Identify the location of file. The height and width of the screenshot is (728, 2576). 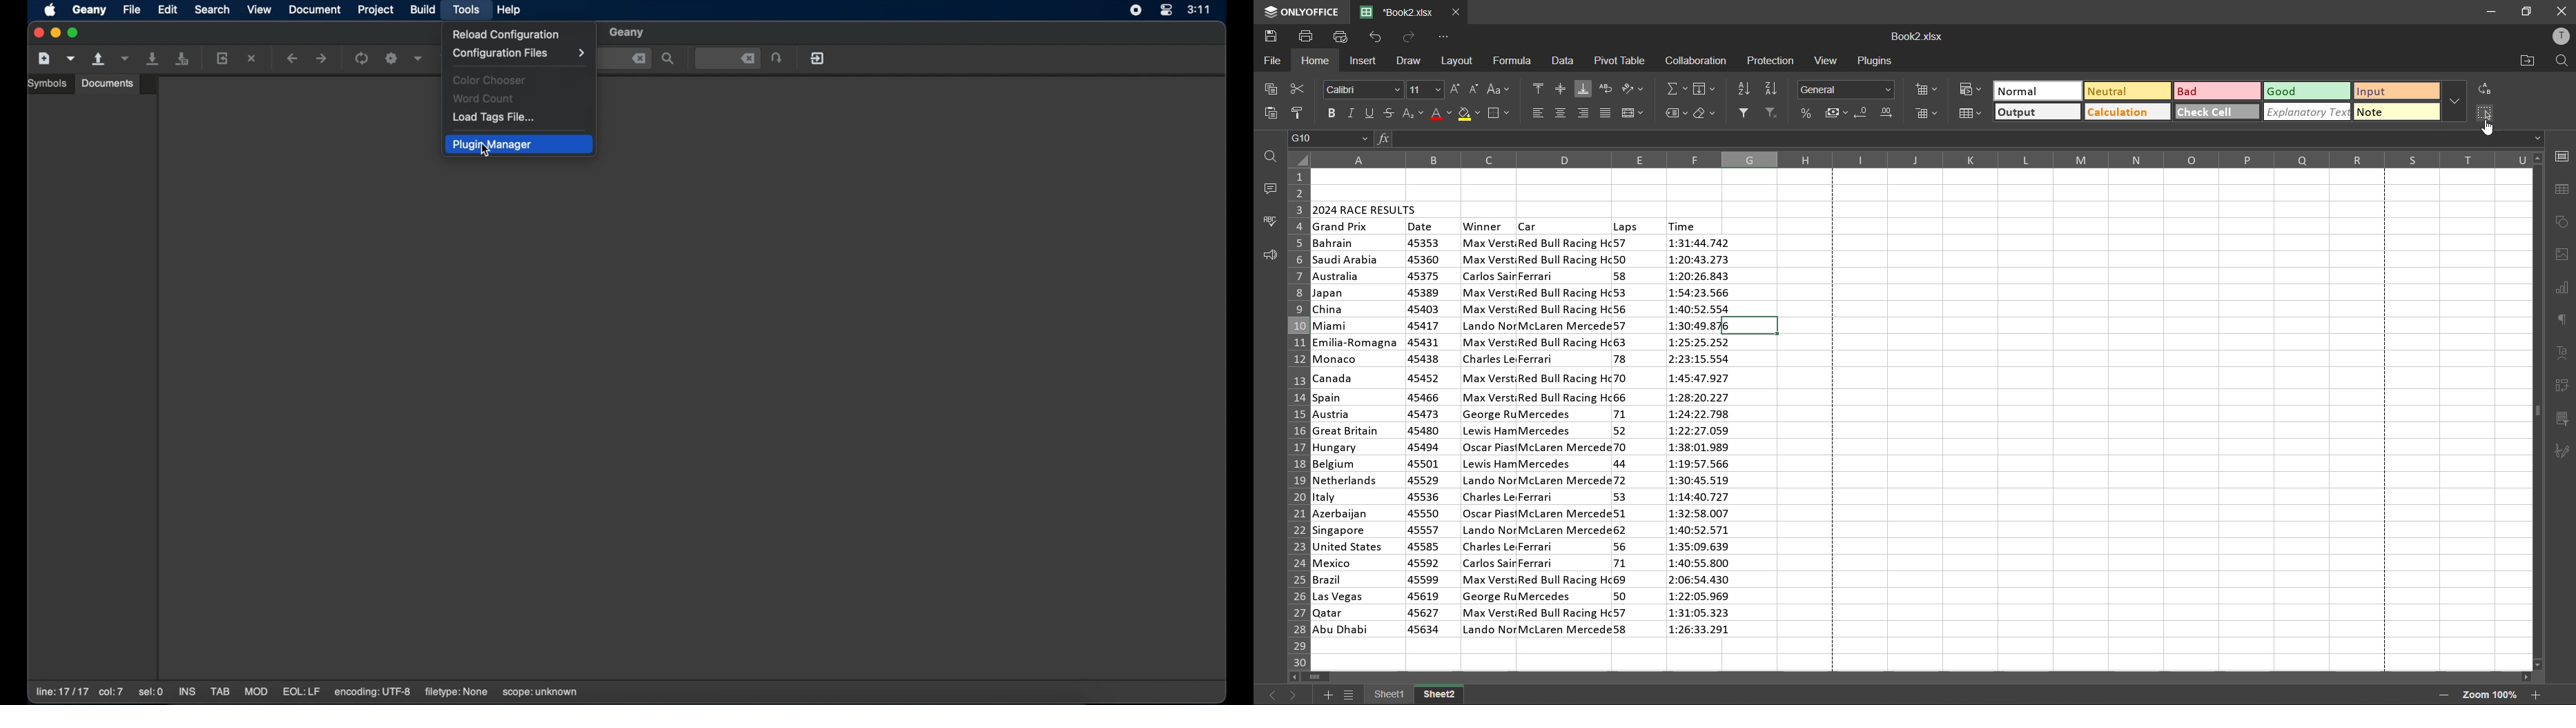
(1274, 59).